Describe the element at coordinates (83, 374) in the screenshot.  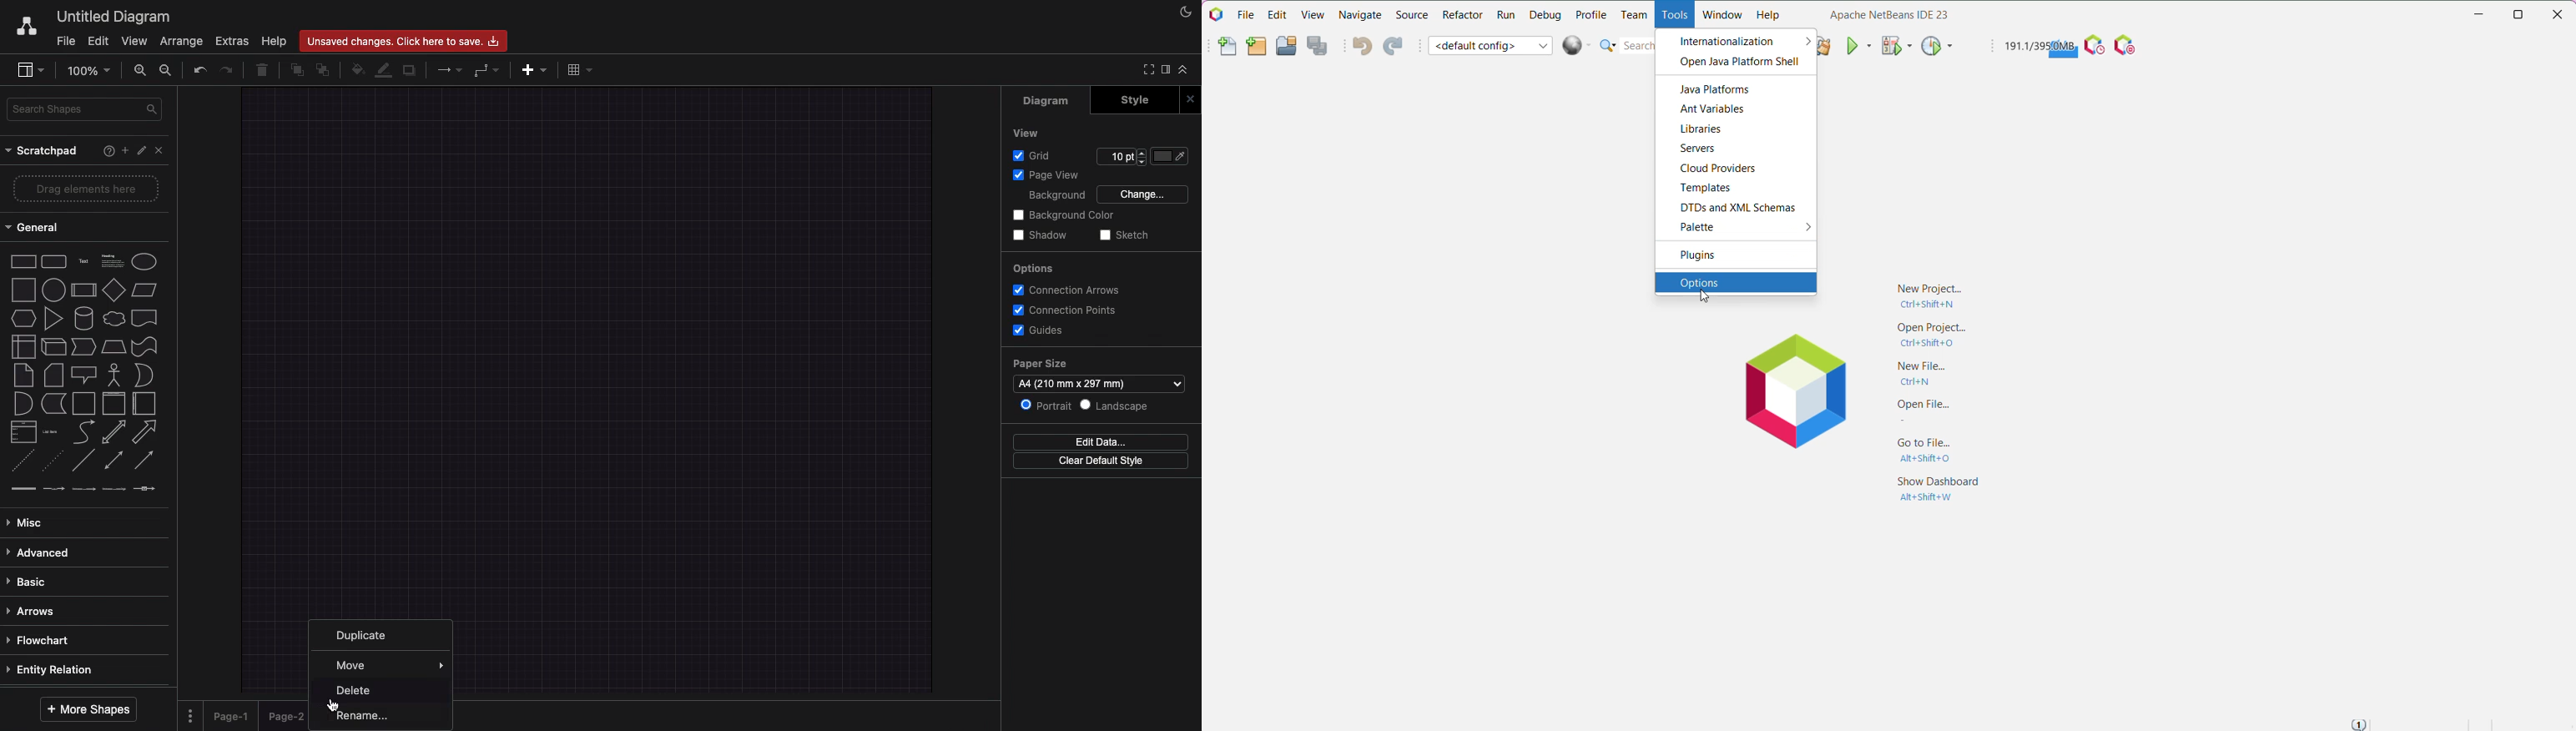
I see `Shapes` at that location.